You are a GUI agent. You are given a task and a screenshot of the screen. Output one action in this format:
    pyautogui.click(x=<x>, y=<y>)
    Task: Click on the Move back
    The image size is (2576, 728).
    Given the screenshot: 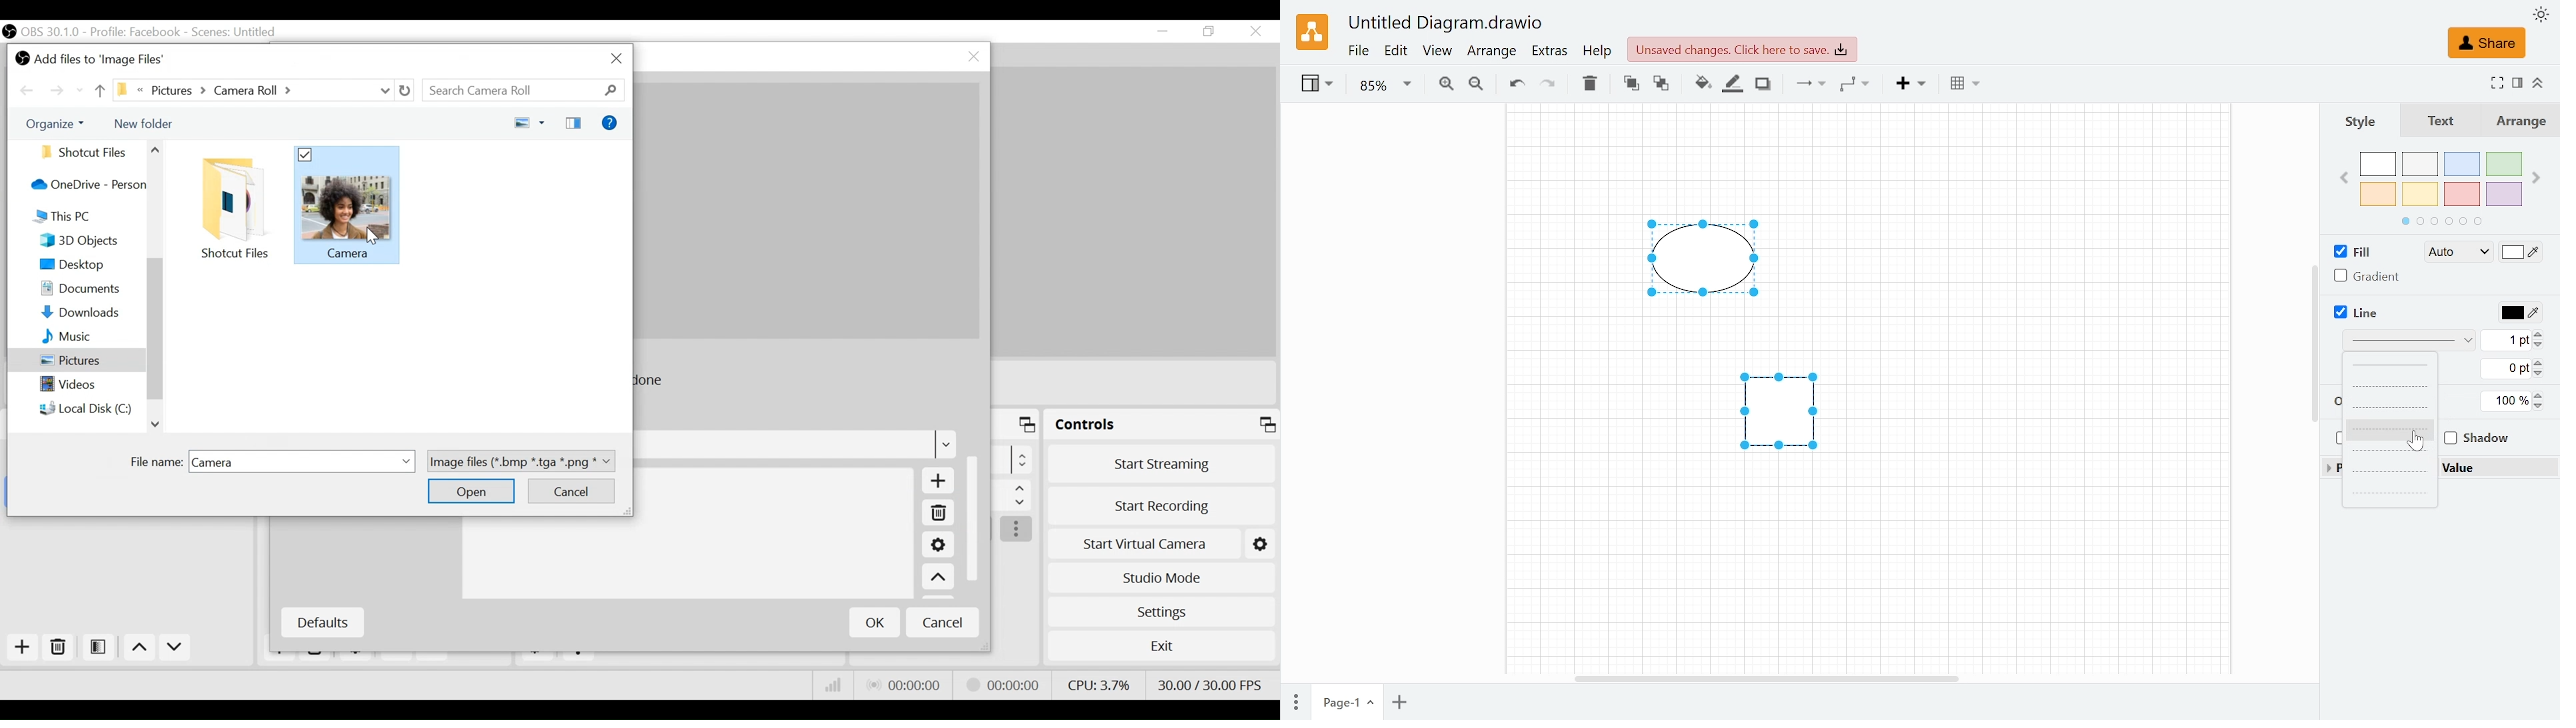 What is the action you would take?
    pyautogui.click(x=29, y=91)
    